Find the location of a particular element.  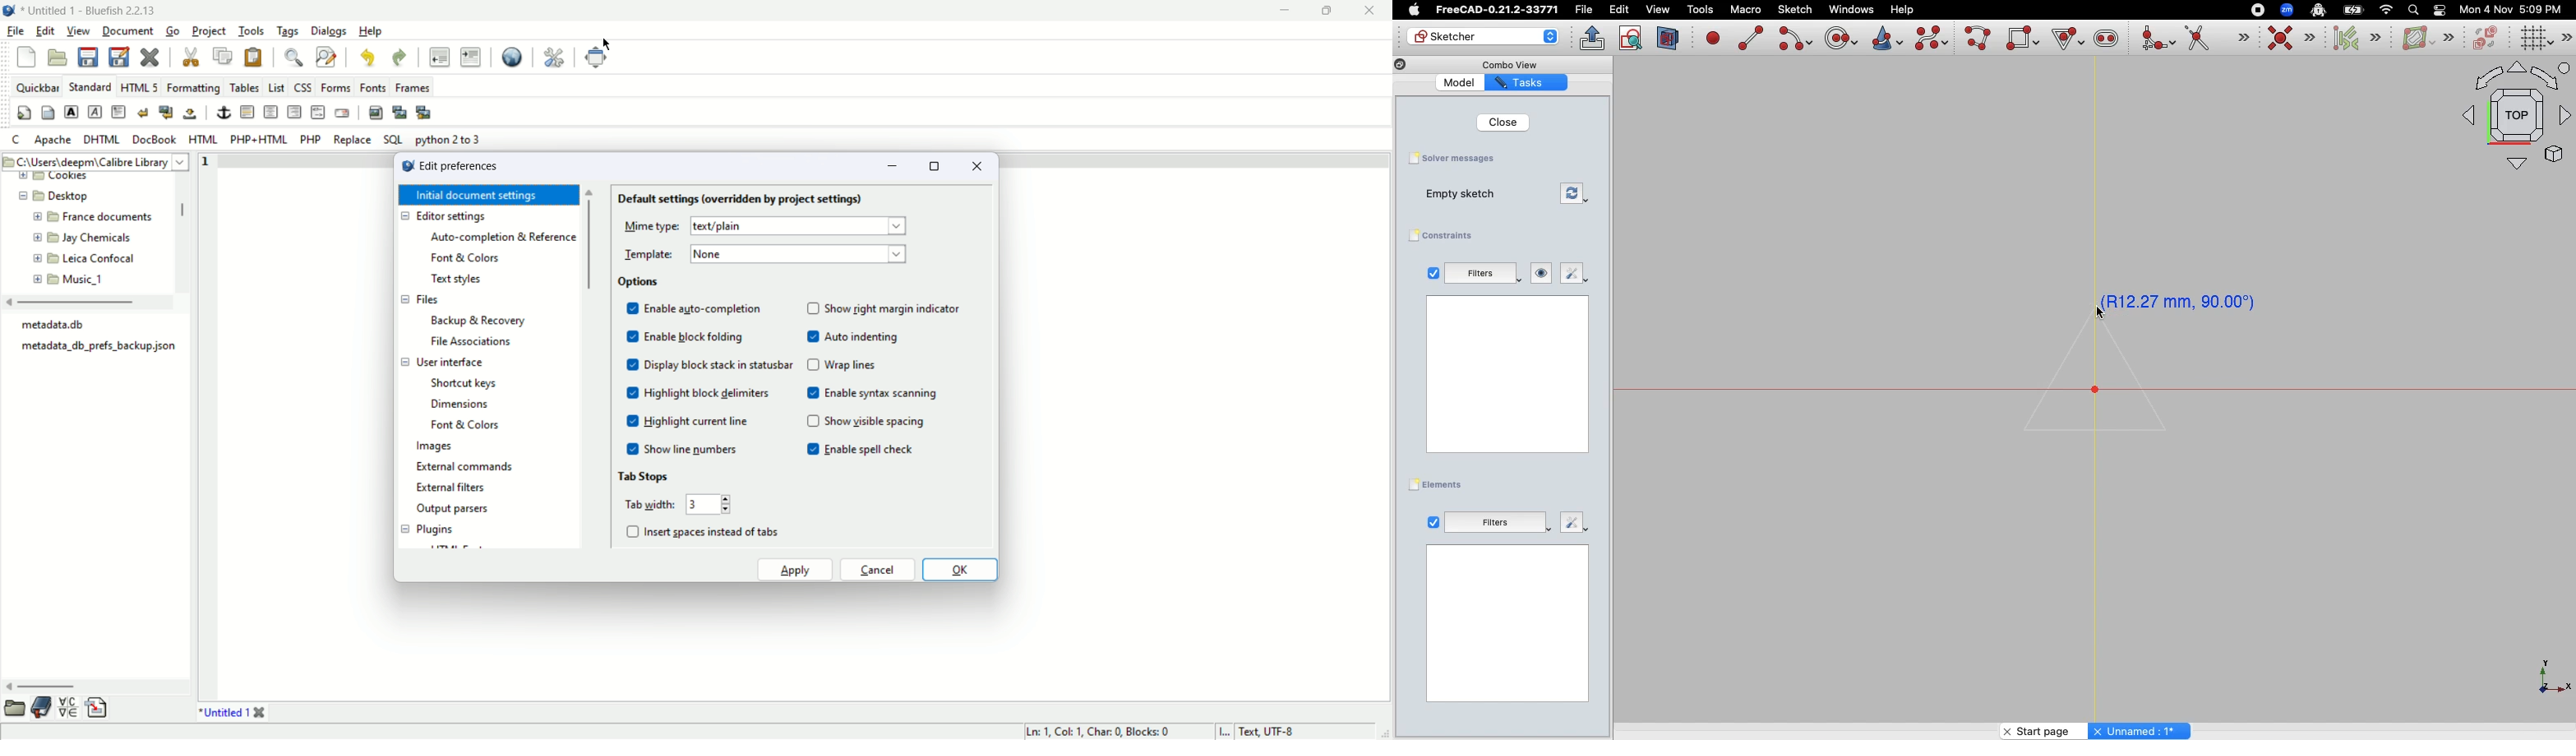

Jay Chemicals is located at coordinates (100, 240).